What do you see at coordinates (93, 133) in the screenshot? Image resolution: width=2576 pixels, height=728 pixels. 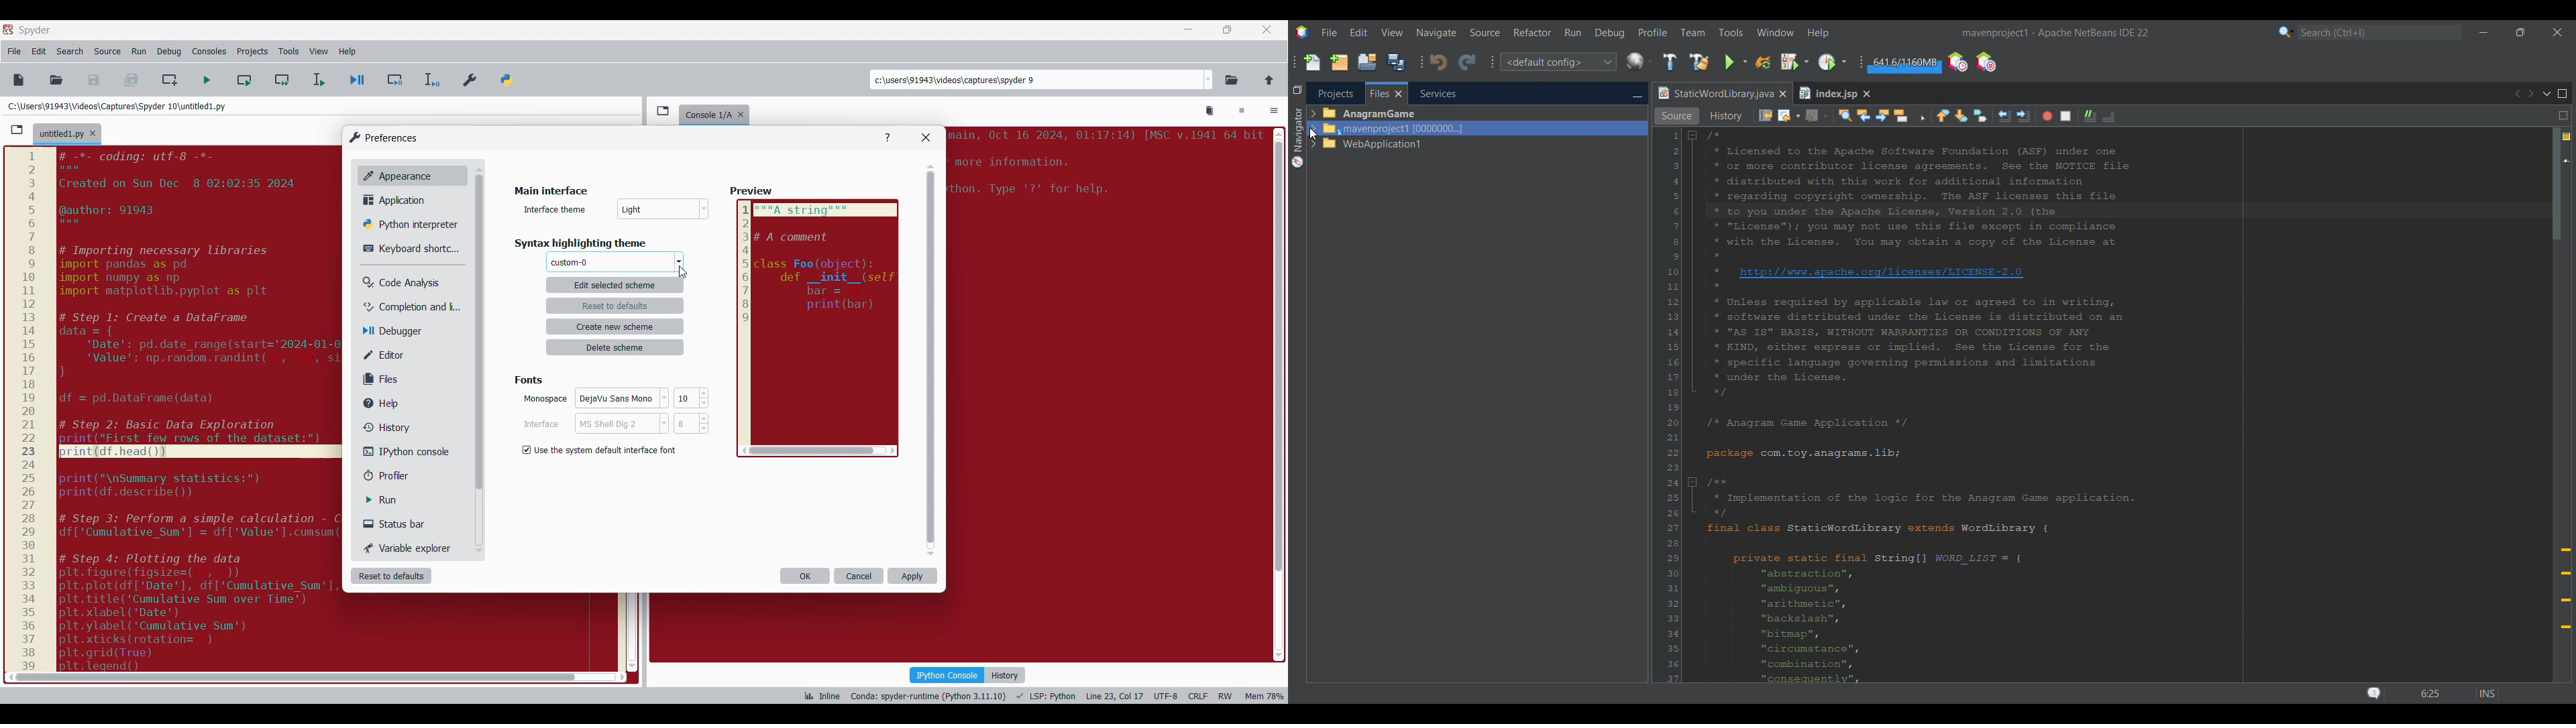 I see `Close tab` at bounding box center [93, 133].